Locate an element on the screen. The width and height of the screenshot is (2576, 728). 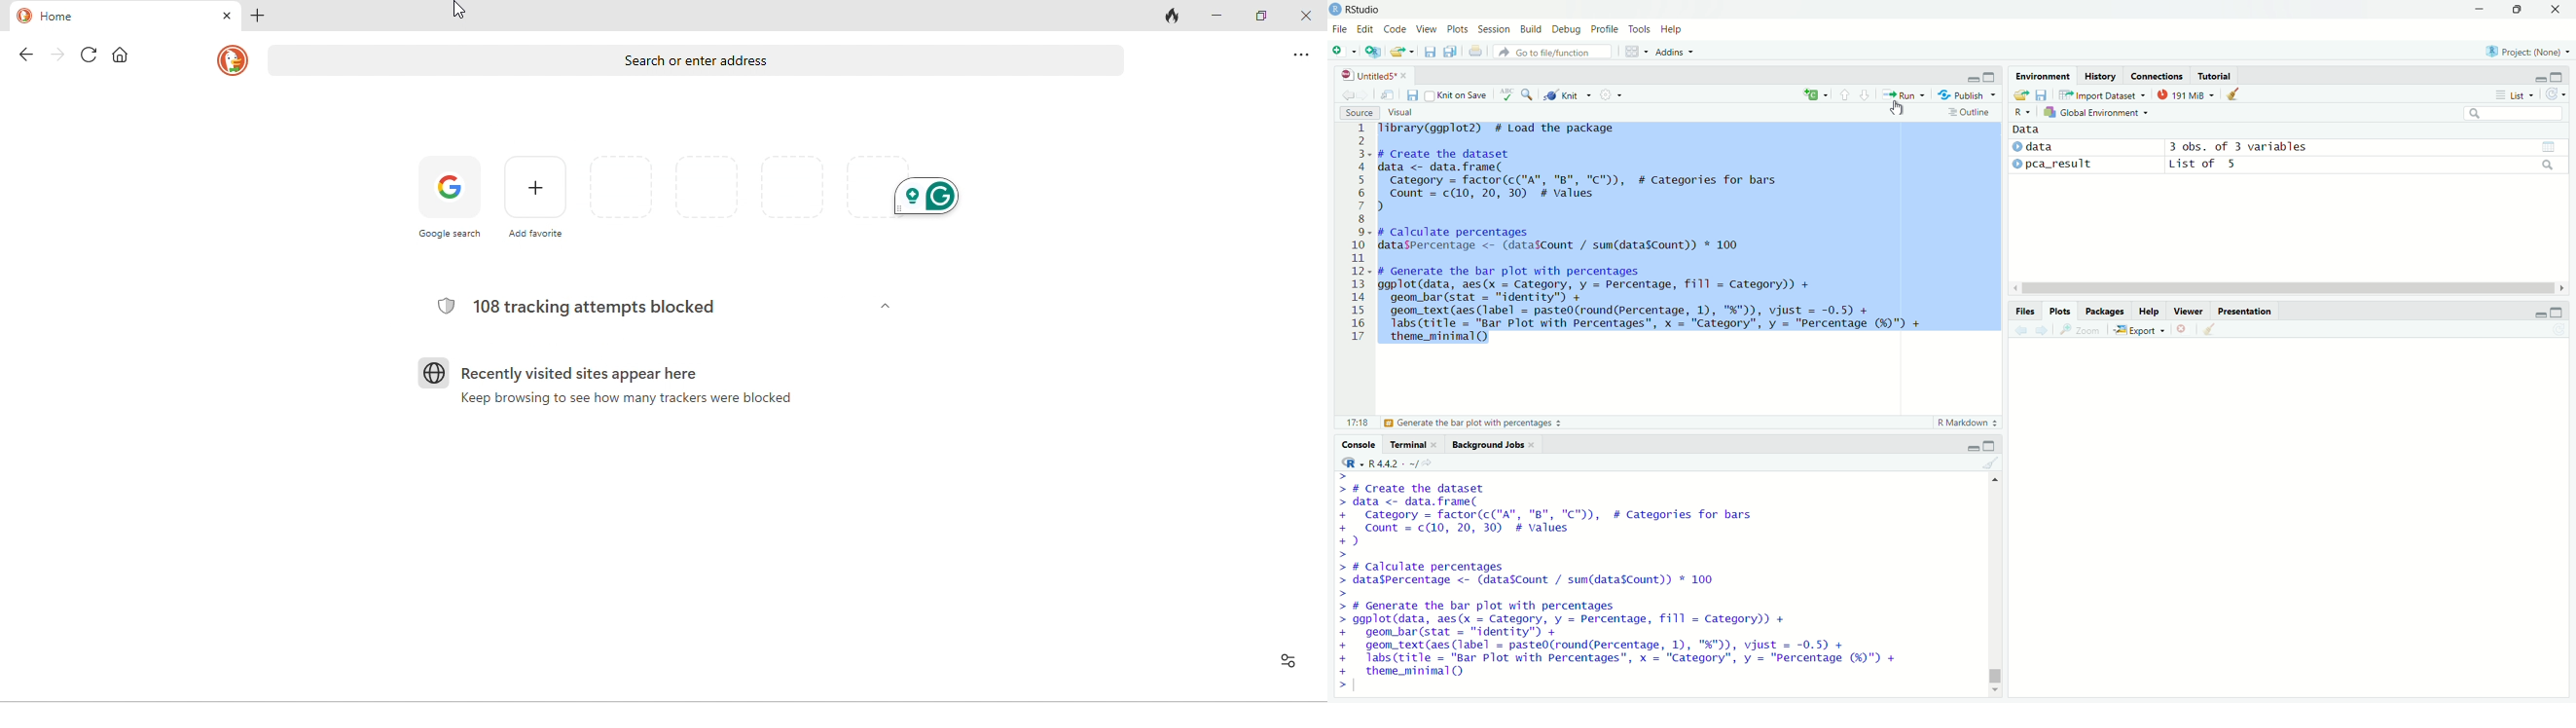
go to file/function is located at coordinates (1554, 51).